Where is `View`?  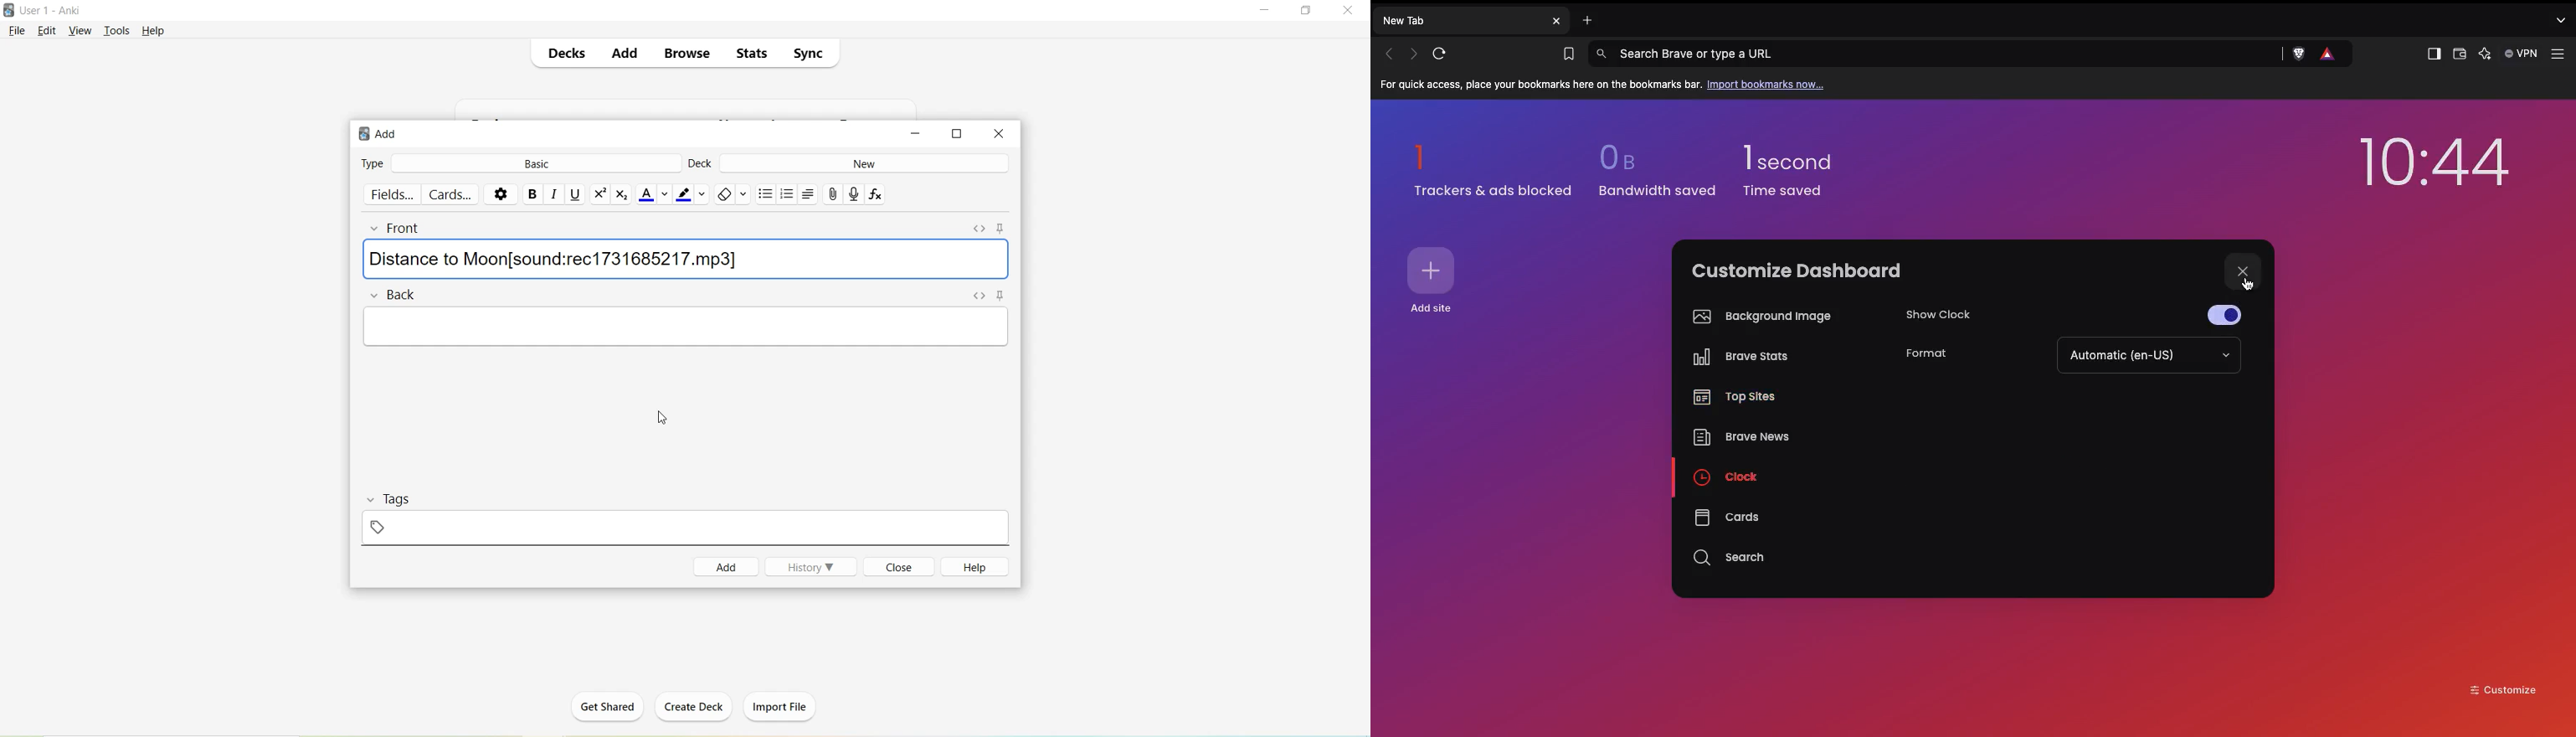 View is located at coordinates (81, 32).